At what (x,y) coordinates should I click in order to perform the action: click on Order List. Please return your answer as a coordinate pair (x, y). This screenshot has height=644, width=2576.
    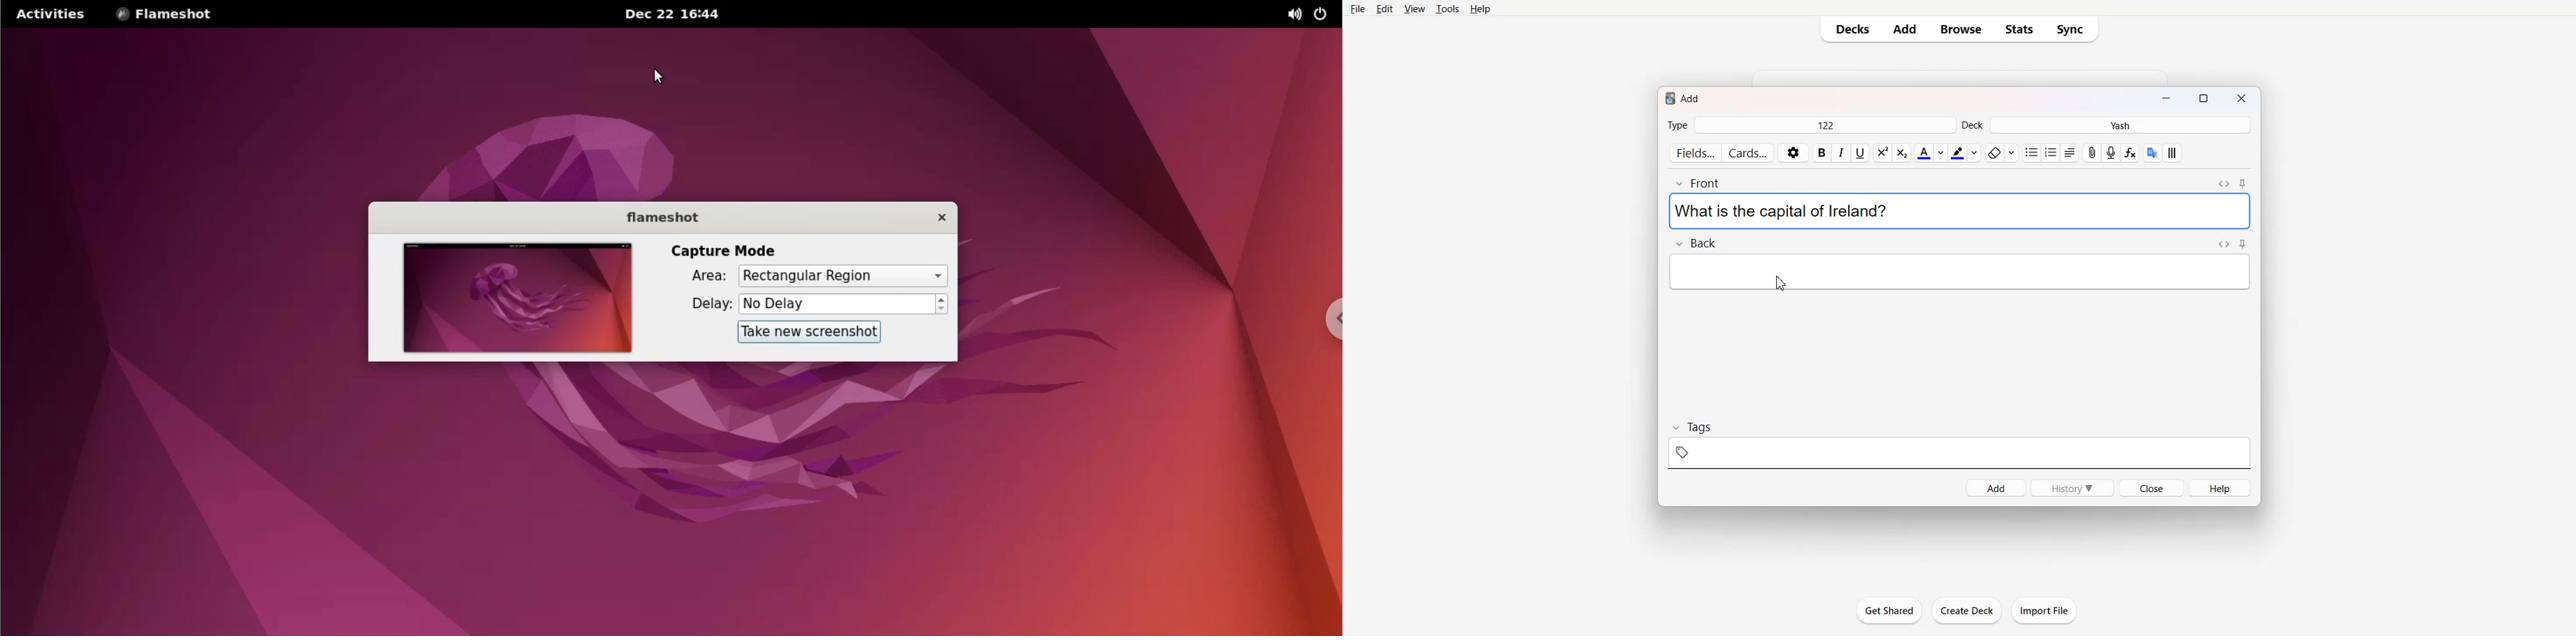
    Looking at the image, I should click on (2051, 153).